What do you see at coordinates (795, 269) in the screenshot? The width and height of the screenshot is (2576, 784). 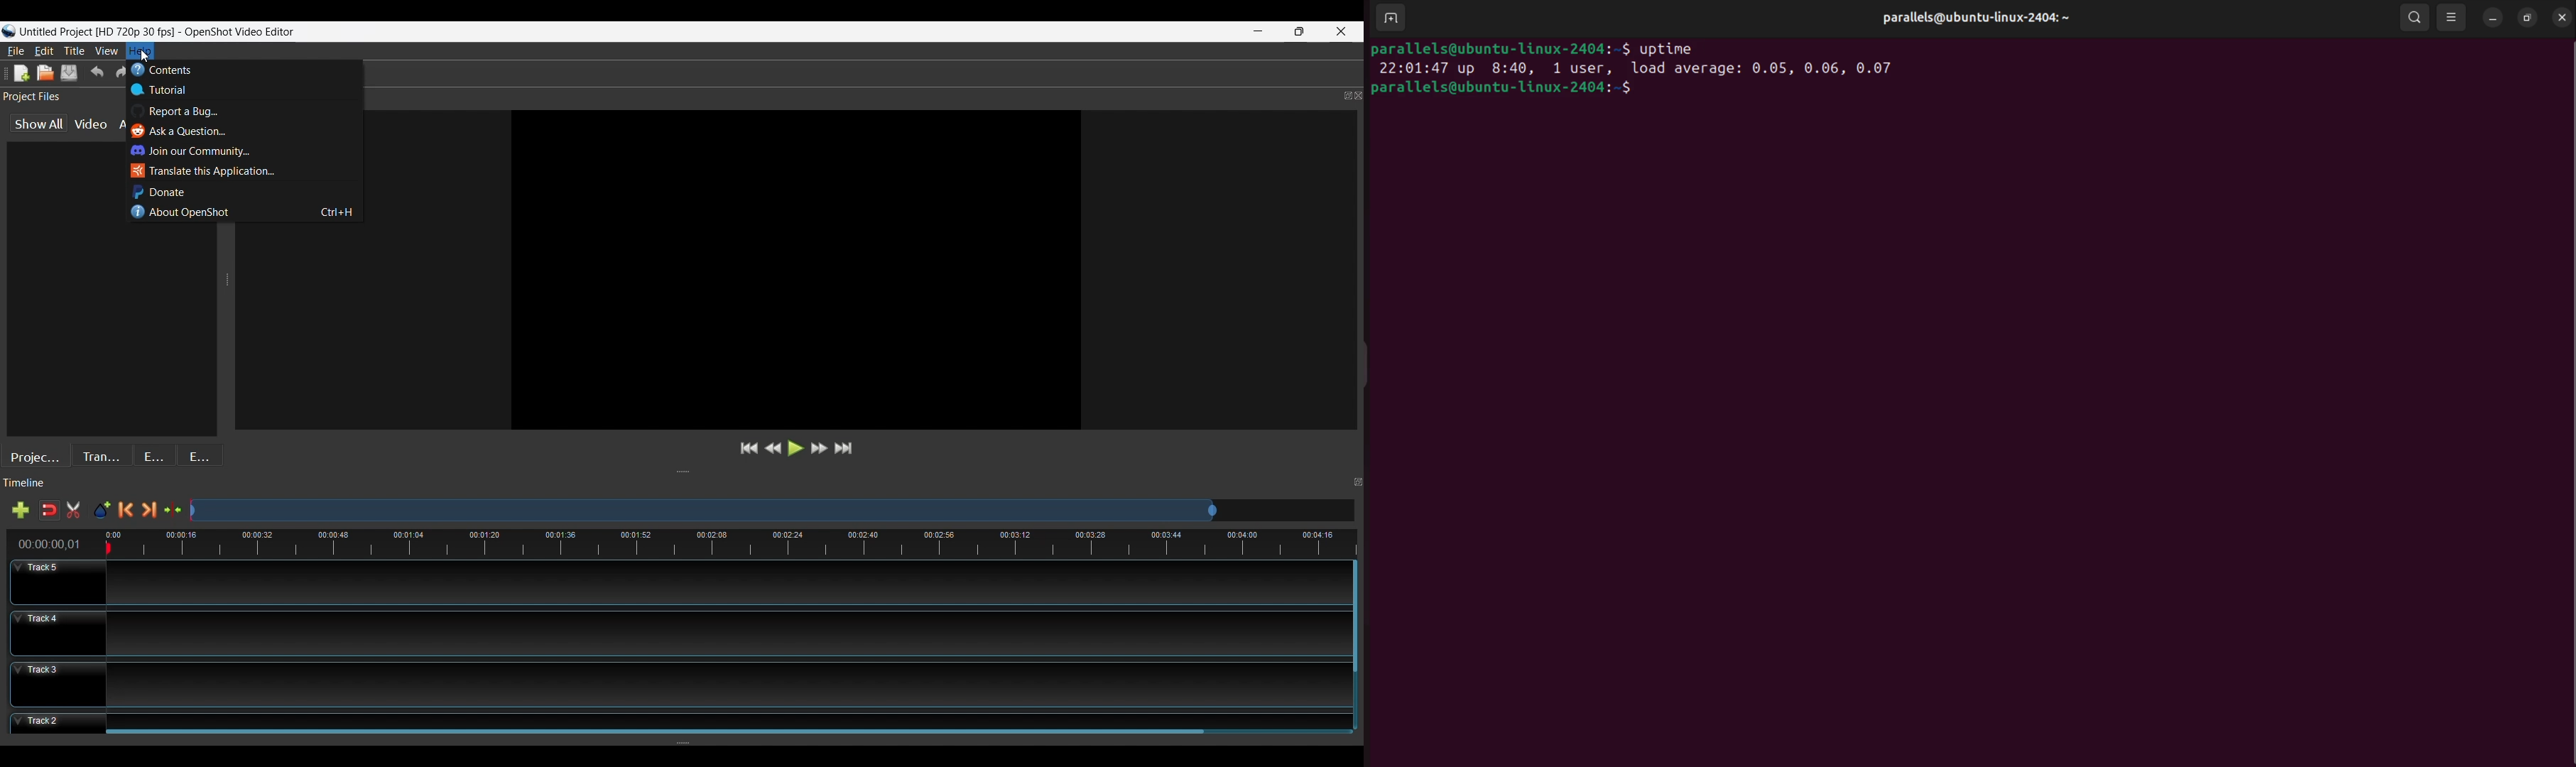 I see `Preview Window` at bounding box center [795, 269].